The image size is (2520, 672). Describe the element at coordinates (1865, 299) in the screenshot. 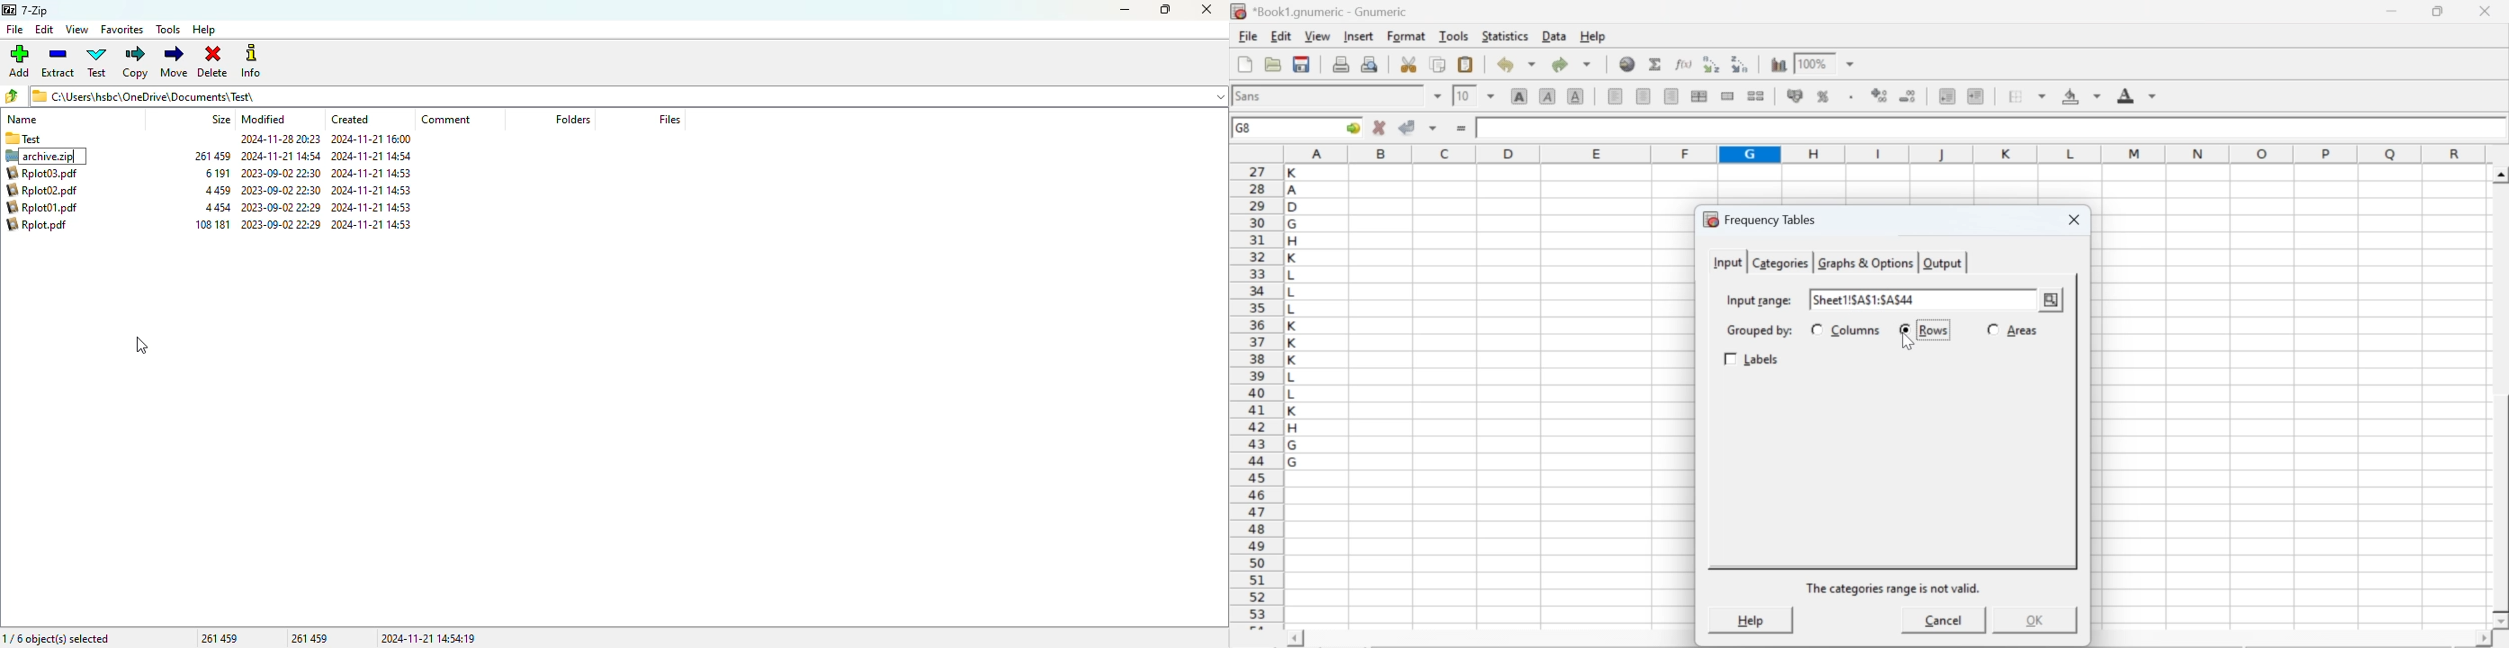

I see `sheet1!$A$1:$A$44` at that location.